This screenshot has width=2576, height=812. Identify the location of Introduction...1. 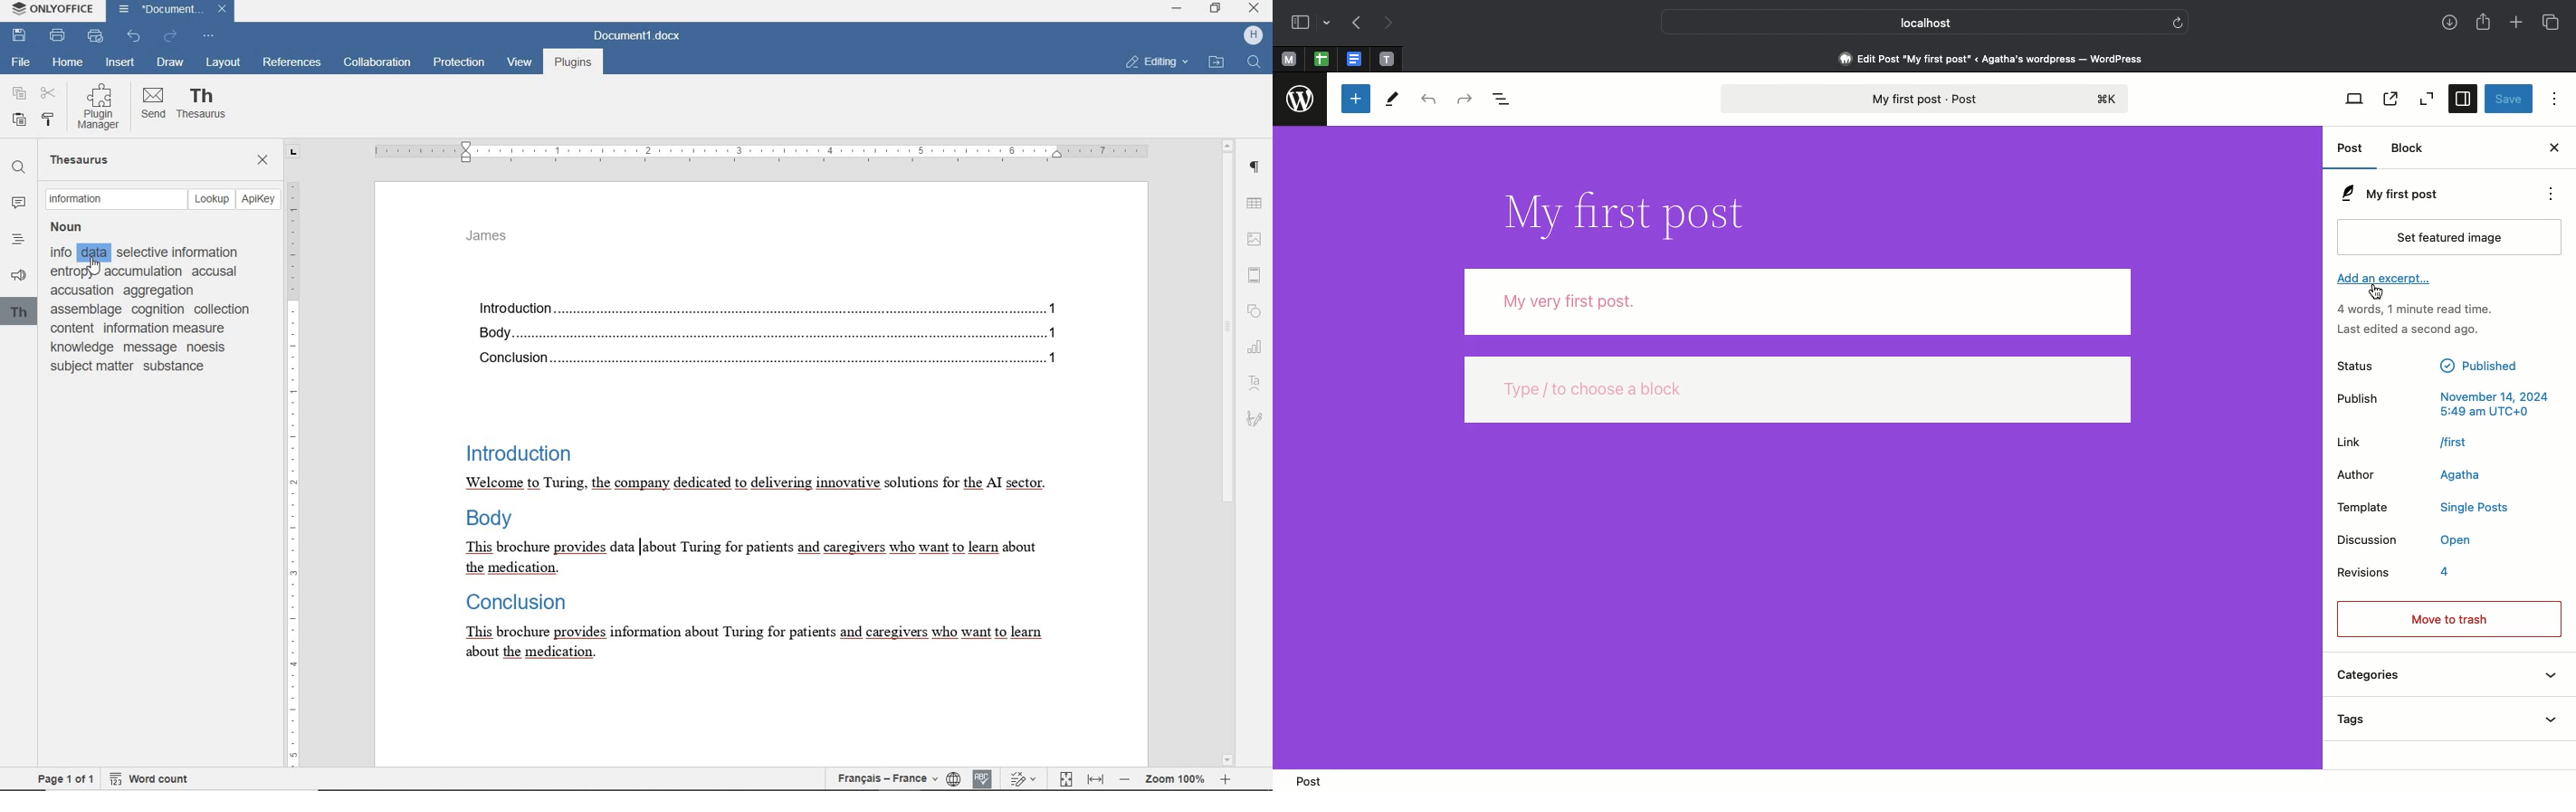
(772, 306).